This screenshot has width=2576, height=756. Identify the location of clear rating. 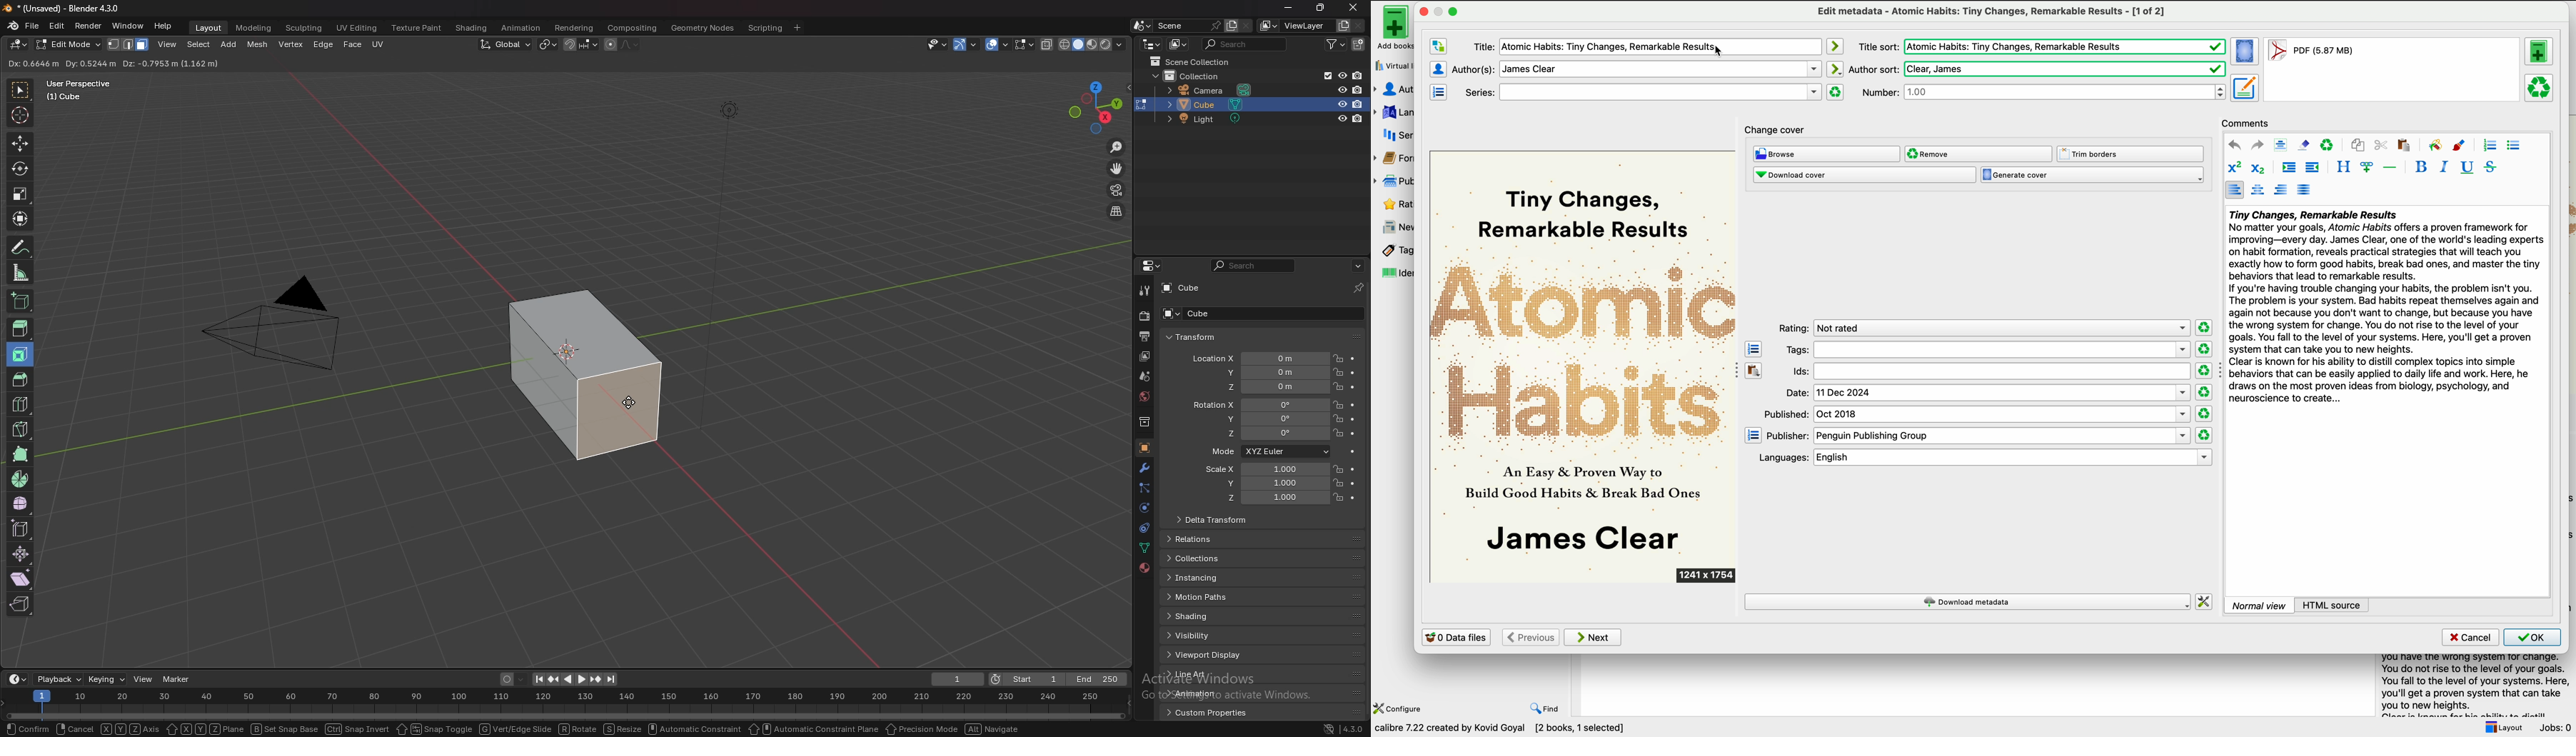
(2204, 435).